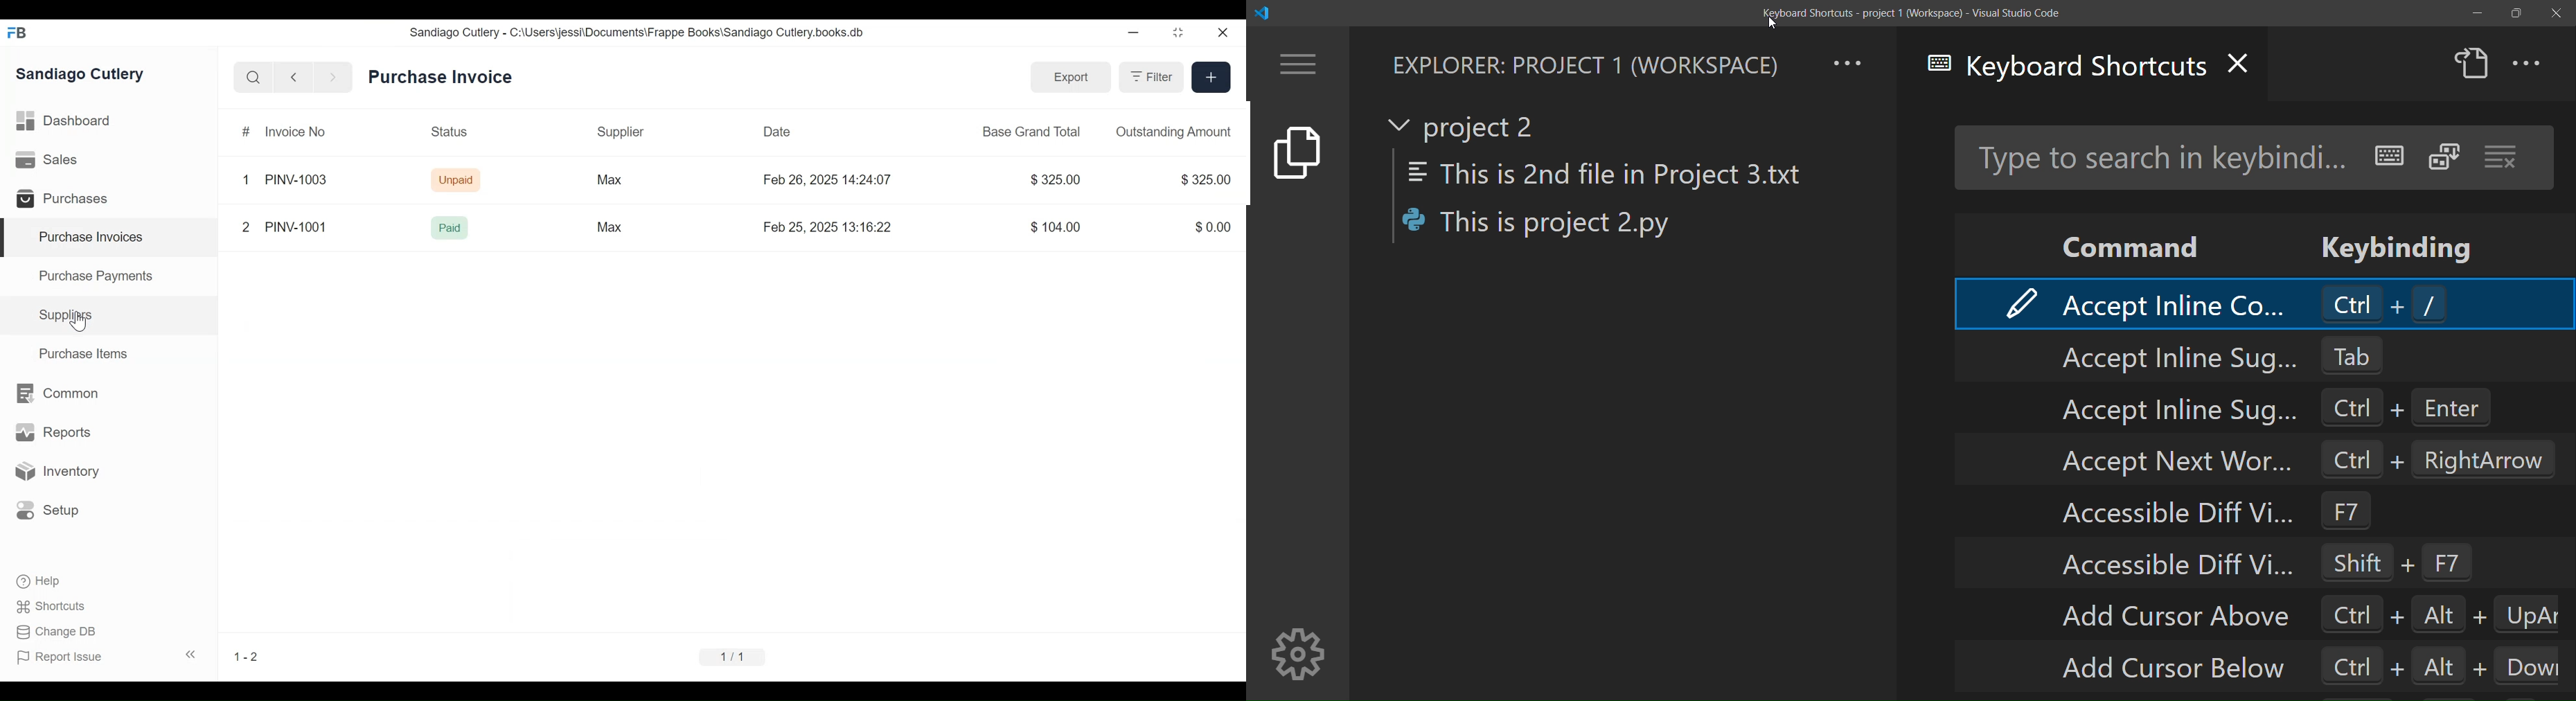 The width and height of the screenshot is (2576, 728). Describe the element at coordinates (1183, 34) in the screenshot. I see `maximize` at that location.